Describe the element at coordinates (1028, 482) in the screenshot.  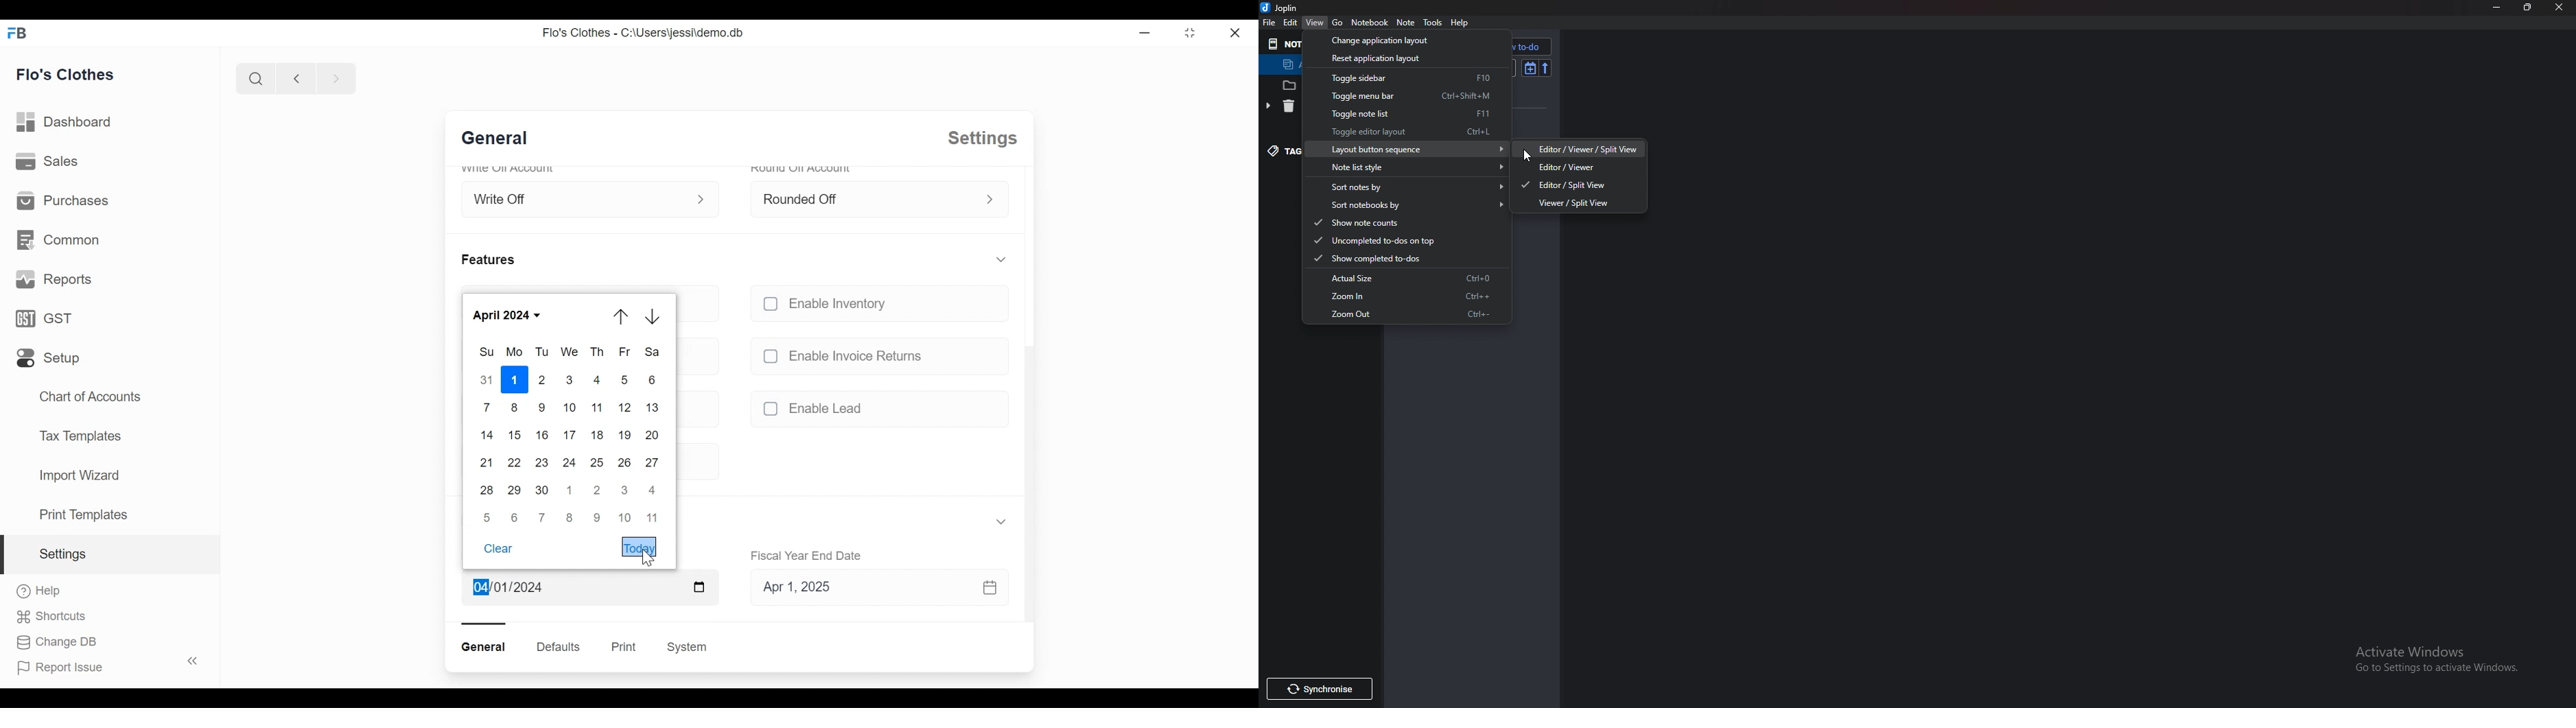
I see `Vertical scroll bar` at that location.